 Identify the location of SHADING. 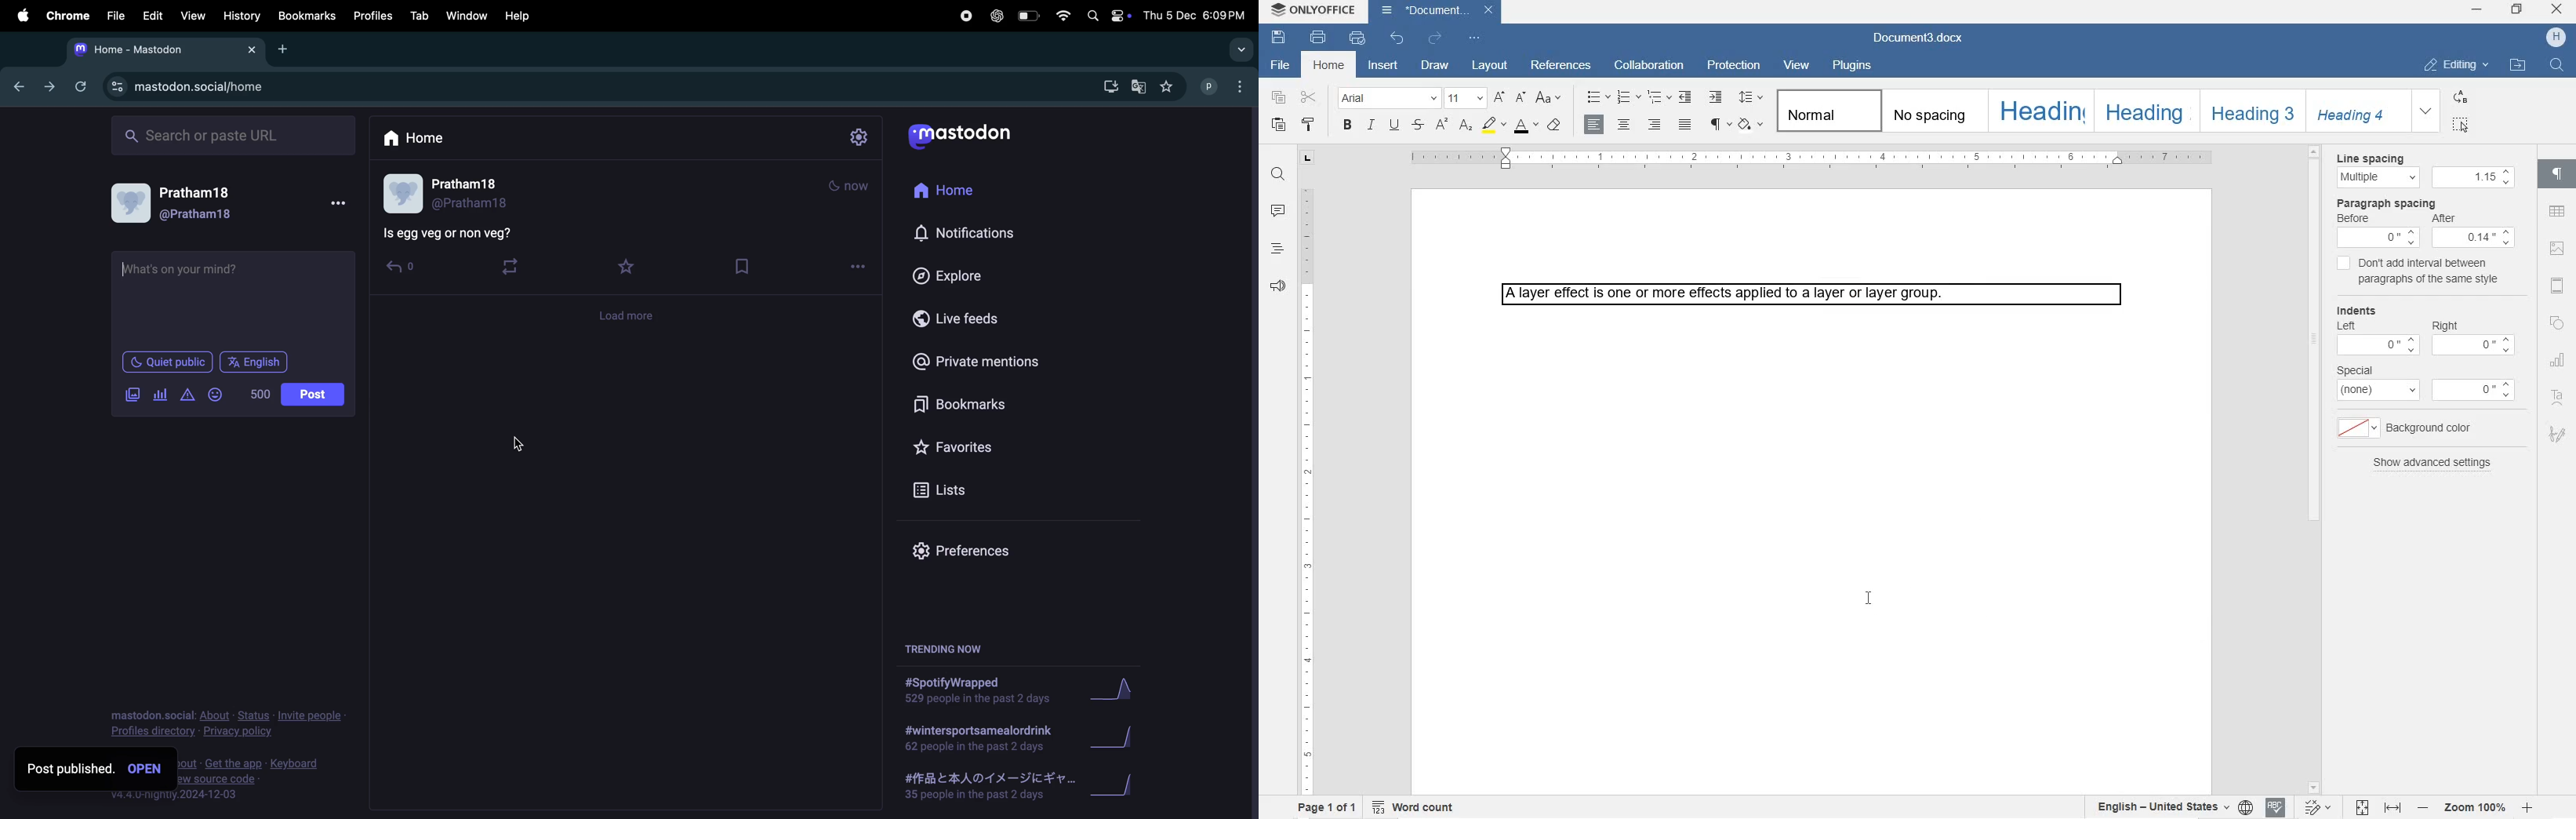
(1752, 123).